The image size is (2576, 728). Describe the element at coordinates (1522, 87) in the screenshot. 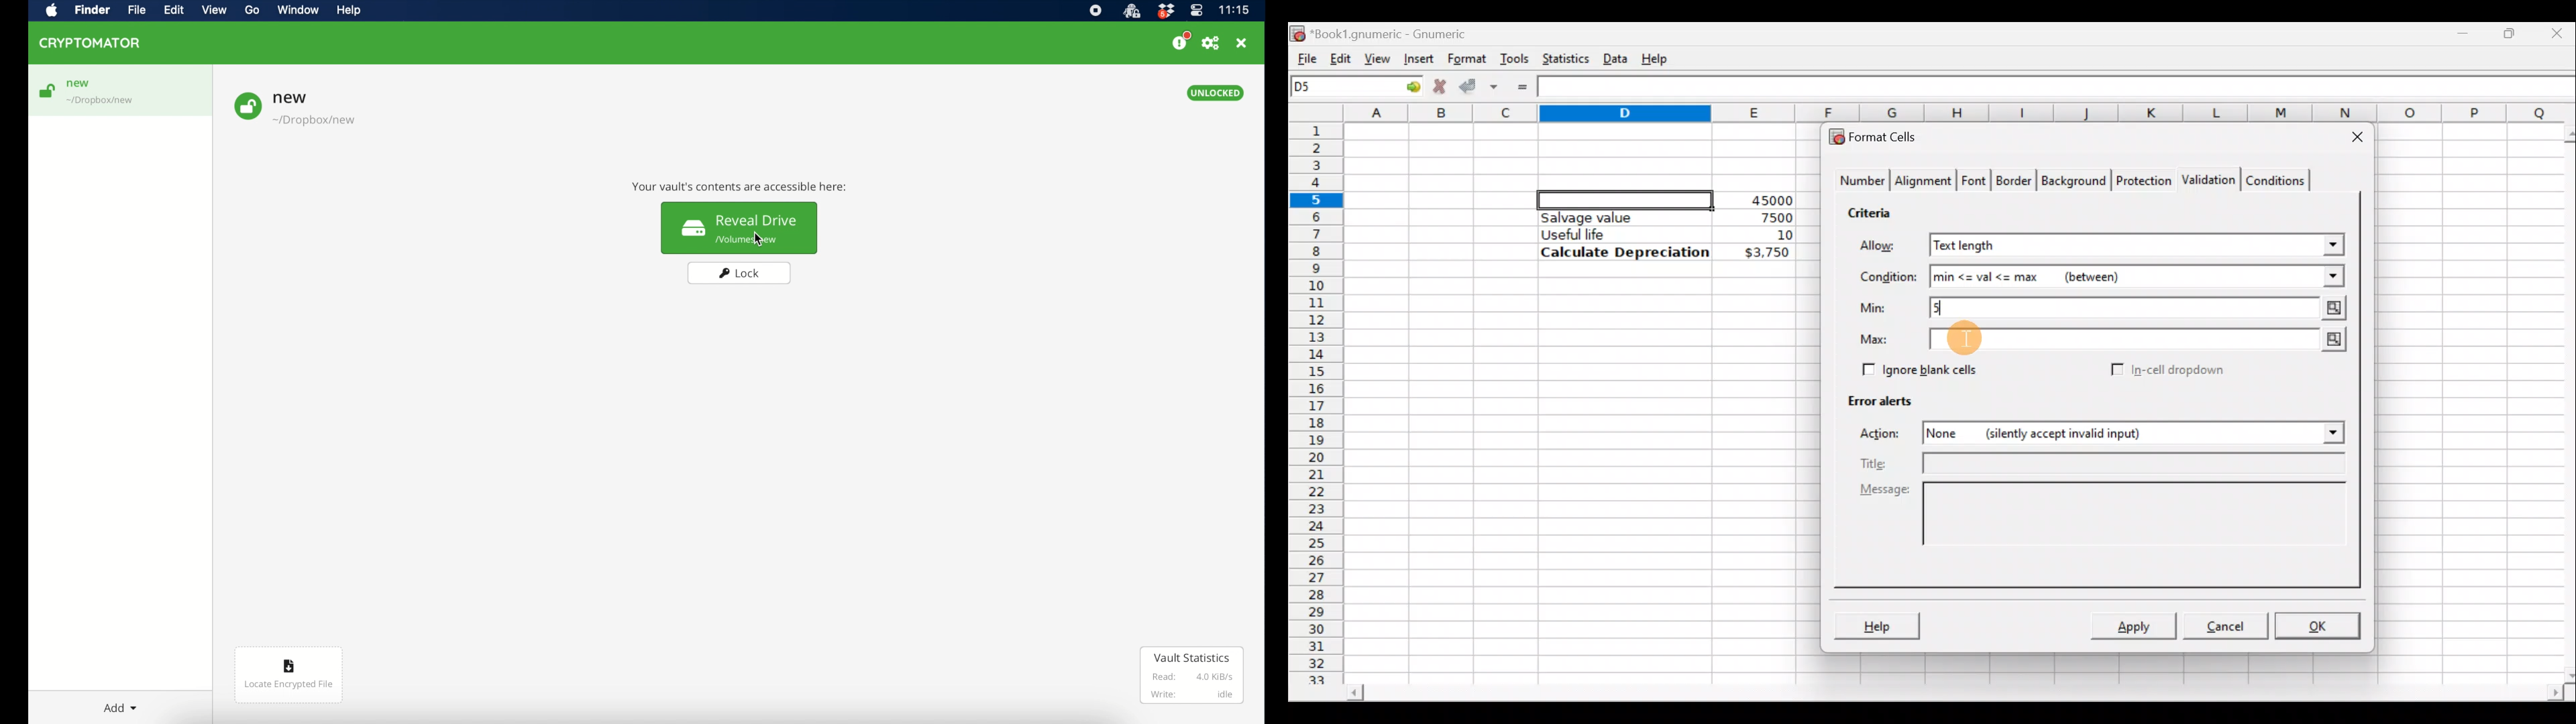

I see `Enter formula` at that location.